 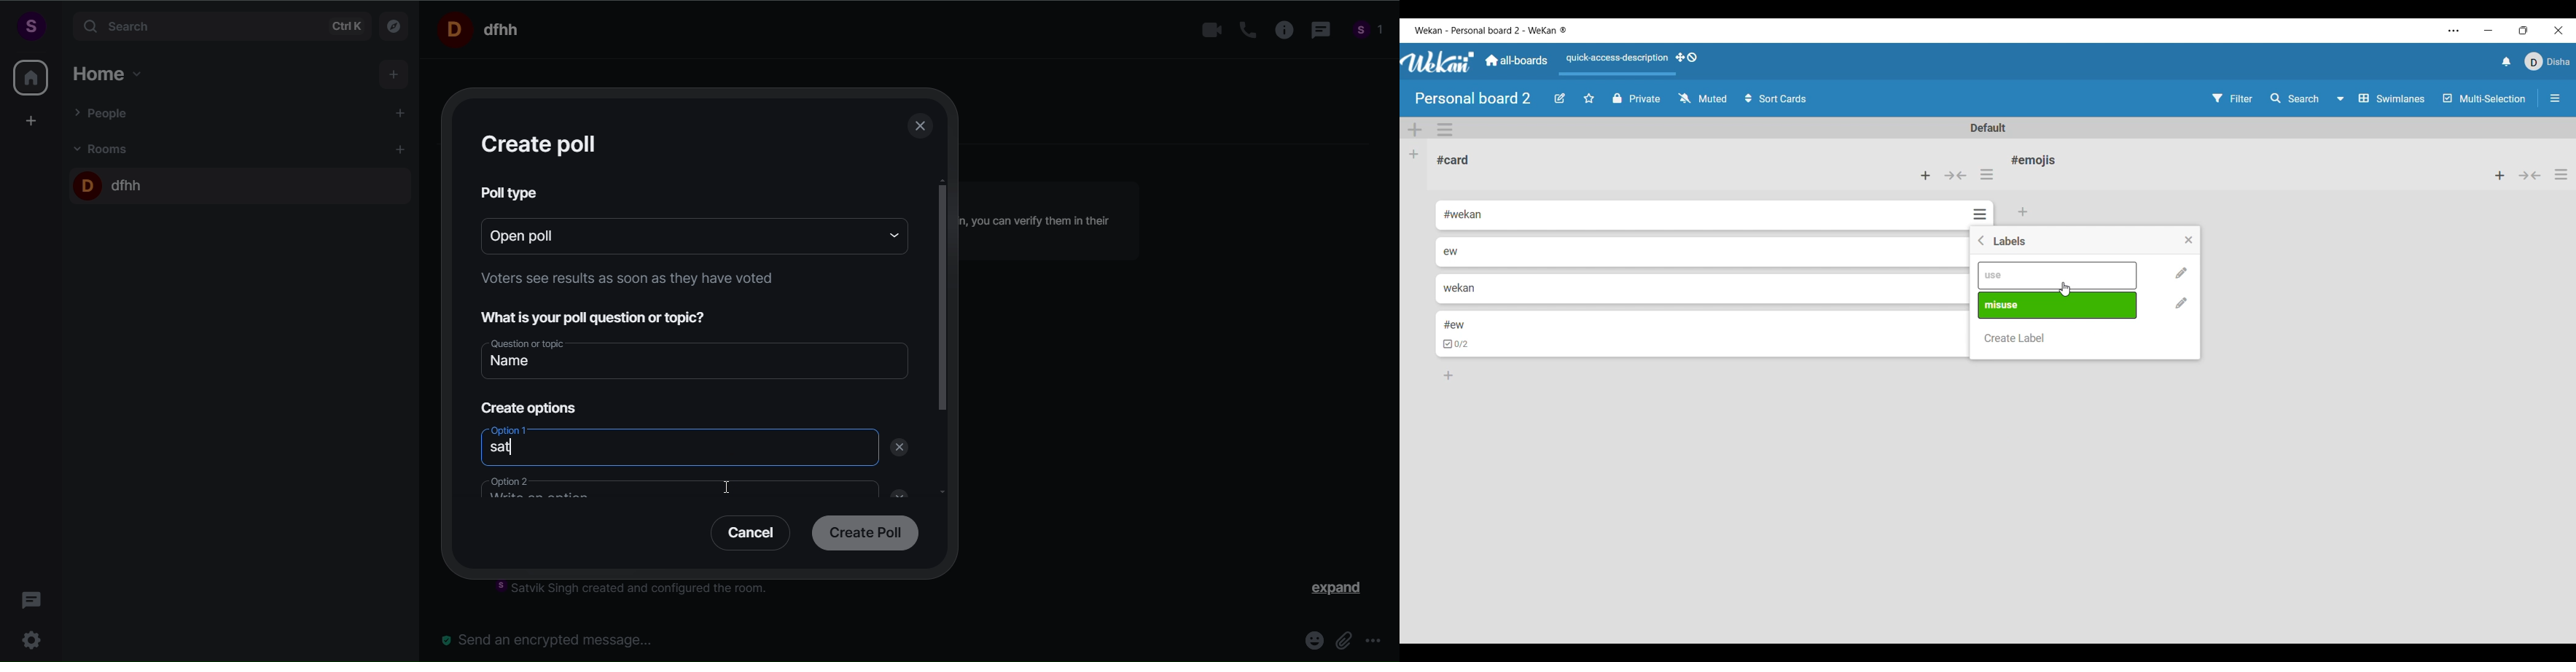 What do you see at coordinates (1415, 130) in the screenshot?
I see `Add swimlane` at bounding box center [1415, 130].